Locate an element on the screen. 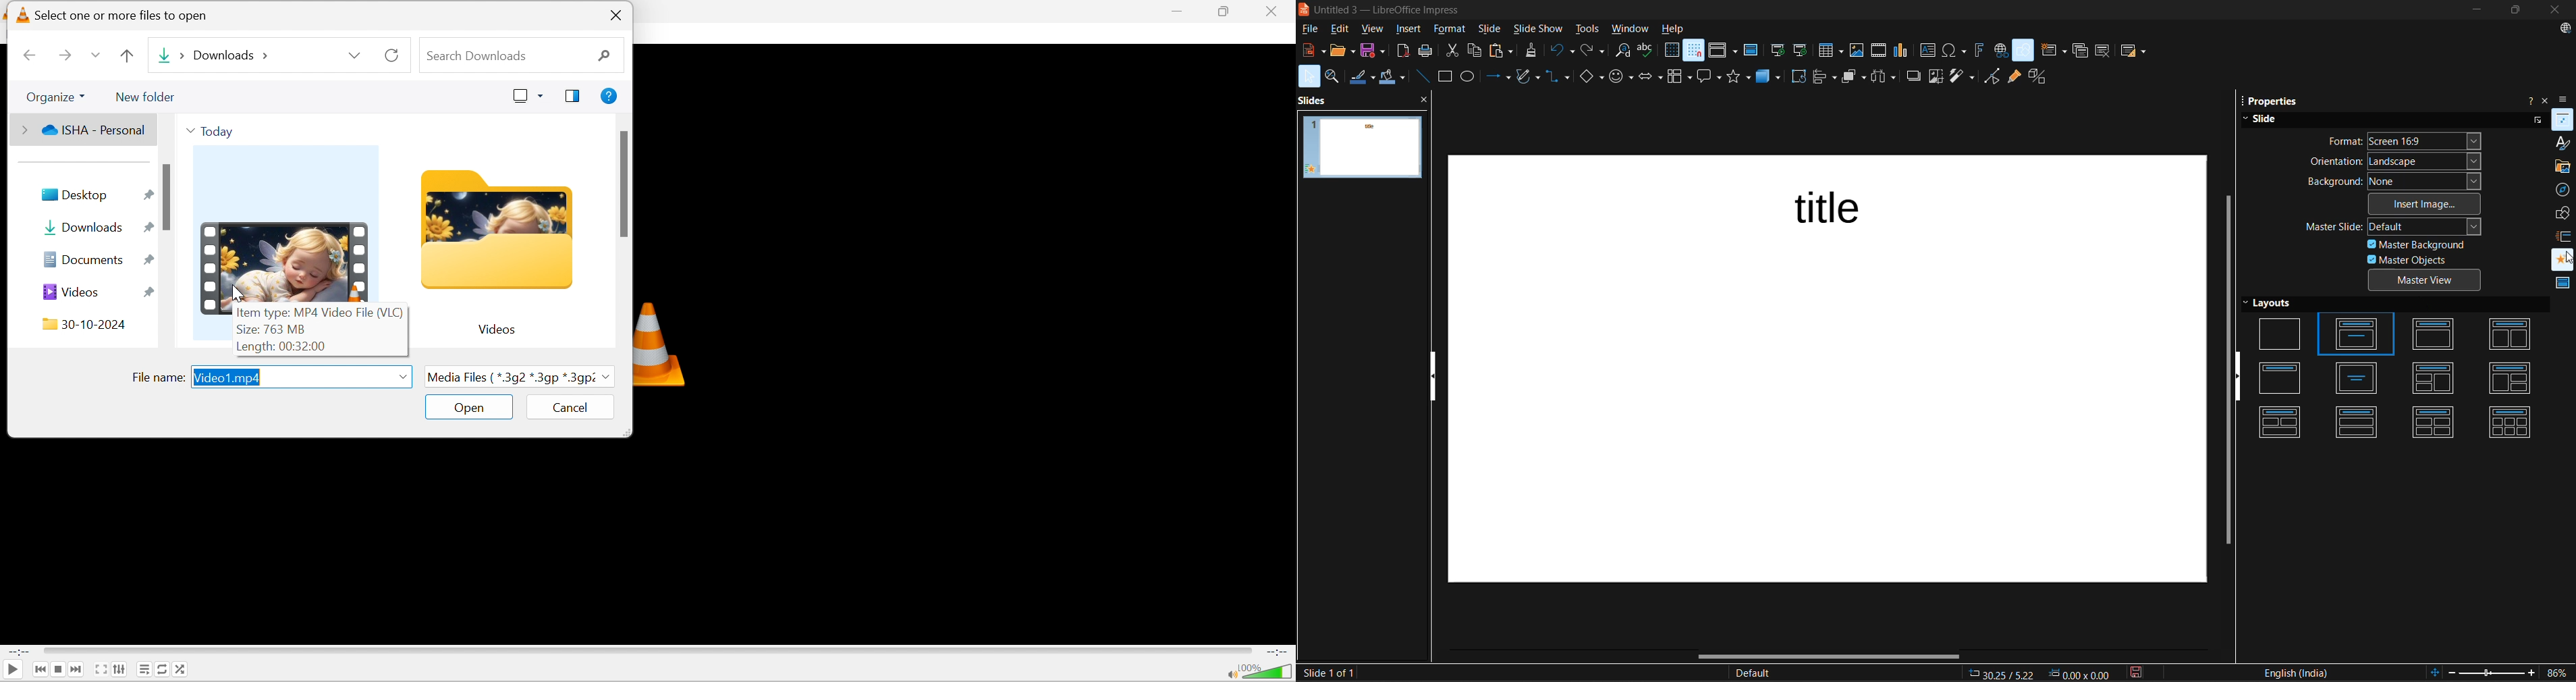 The height and width of the screenshot is (700, 2576). background is located at coordinates (2392, 182).